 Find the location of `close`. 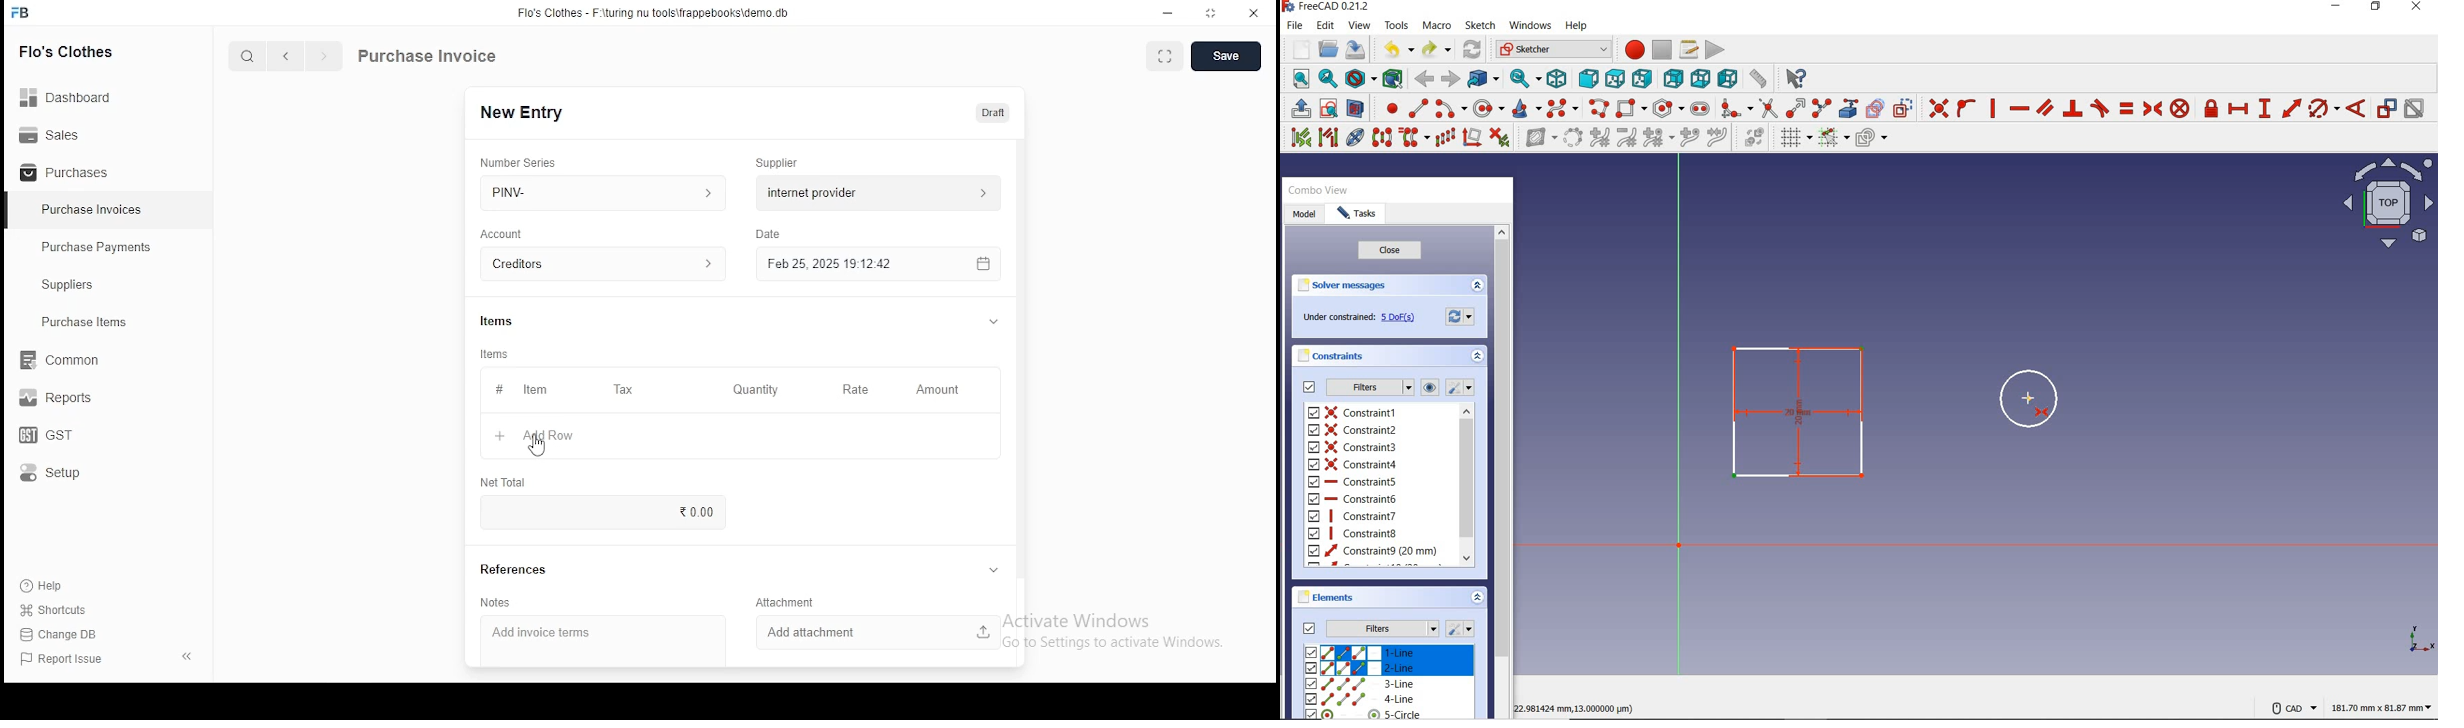

close is located at coordinates (1396, 251).